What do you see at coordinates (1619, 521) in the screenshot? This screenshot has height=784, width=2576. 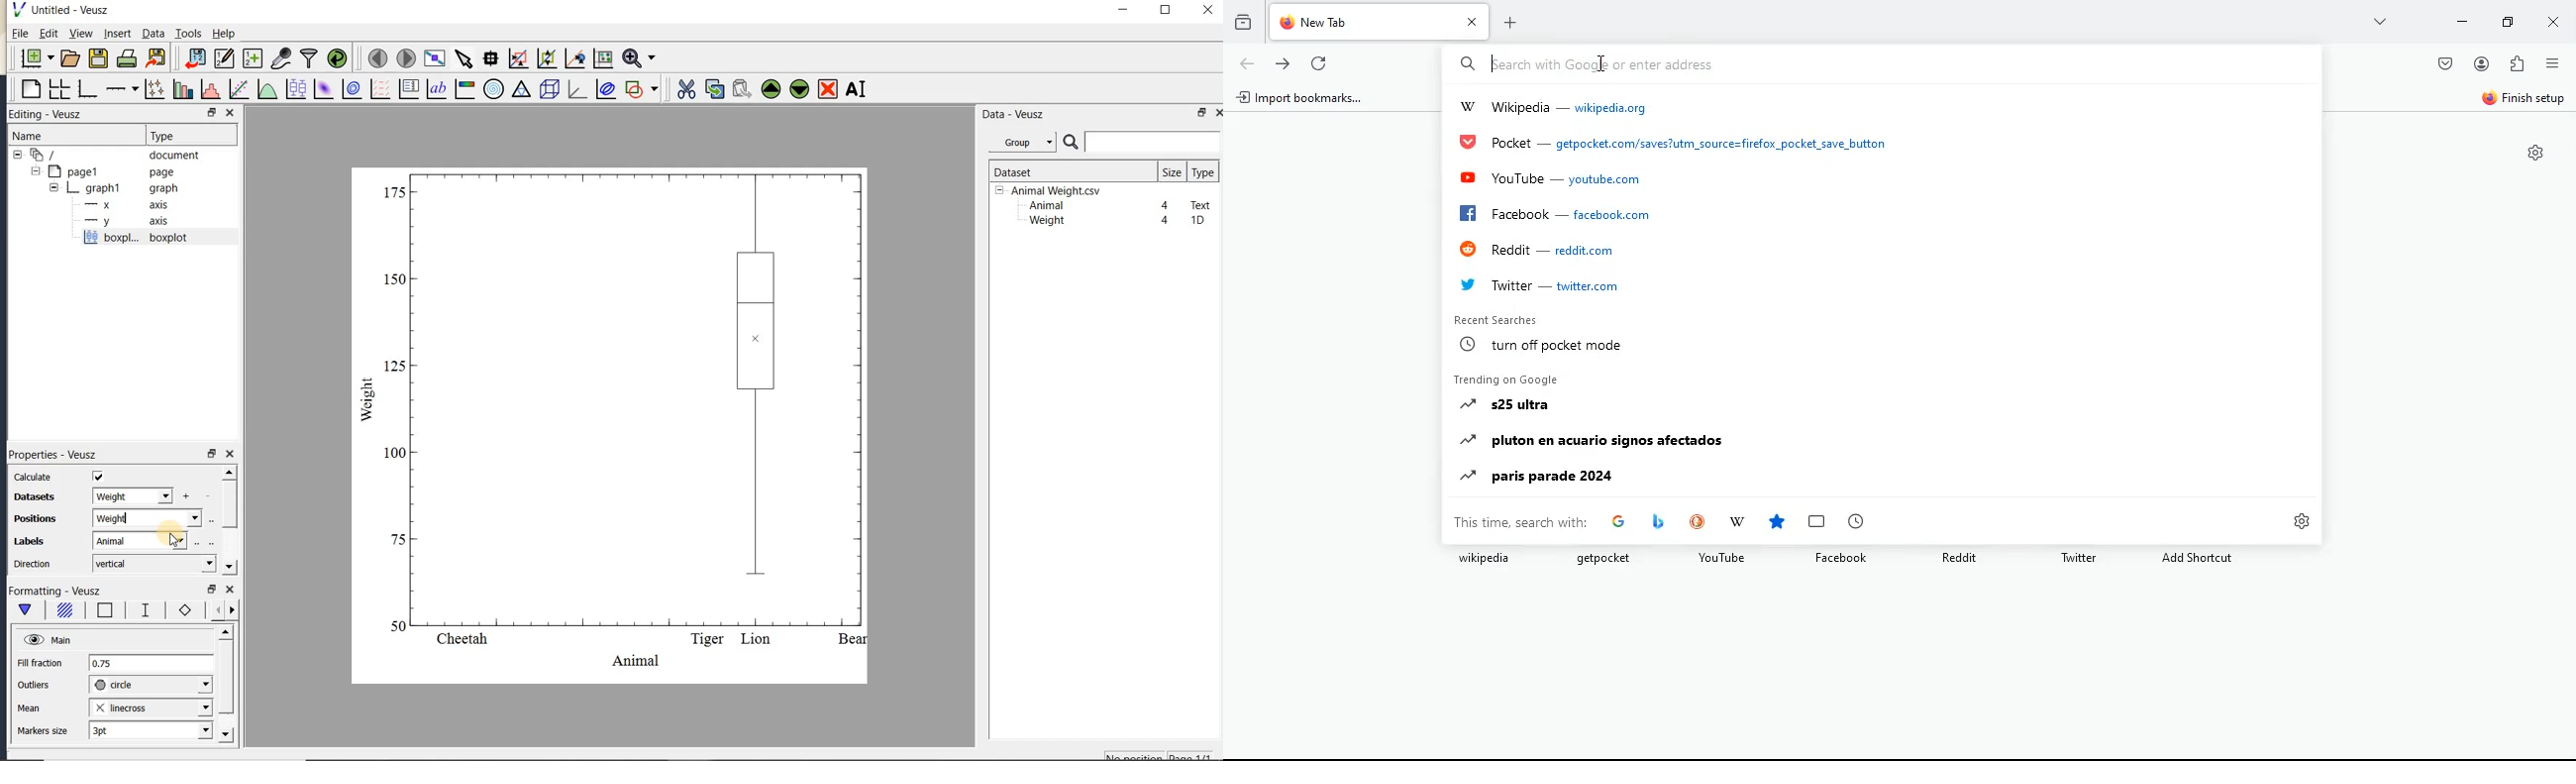 I see `Google` at bounding box center [1619, 521].